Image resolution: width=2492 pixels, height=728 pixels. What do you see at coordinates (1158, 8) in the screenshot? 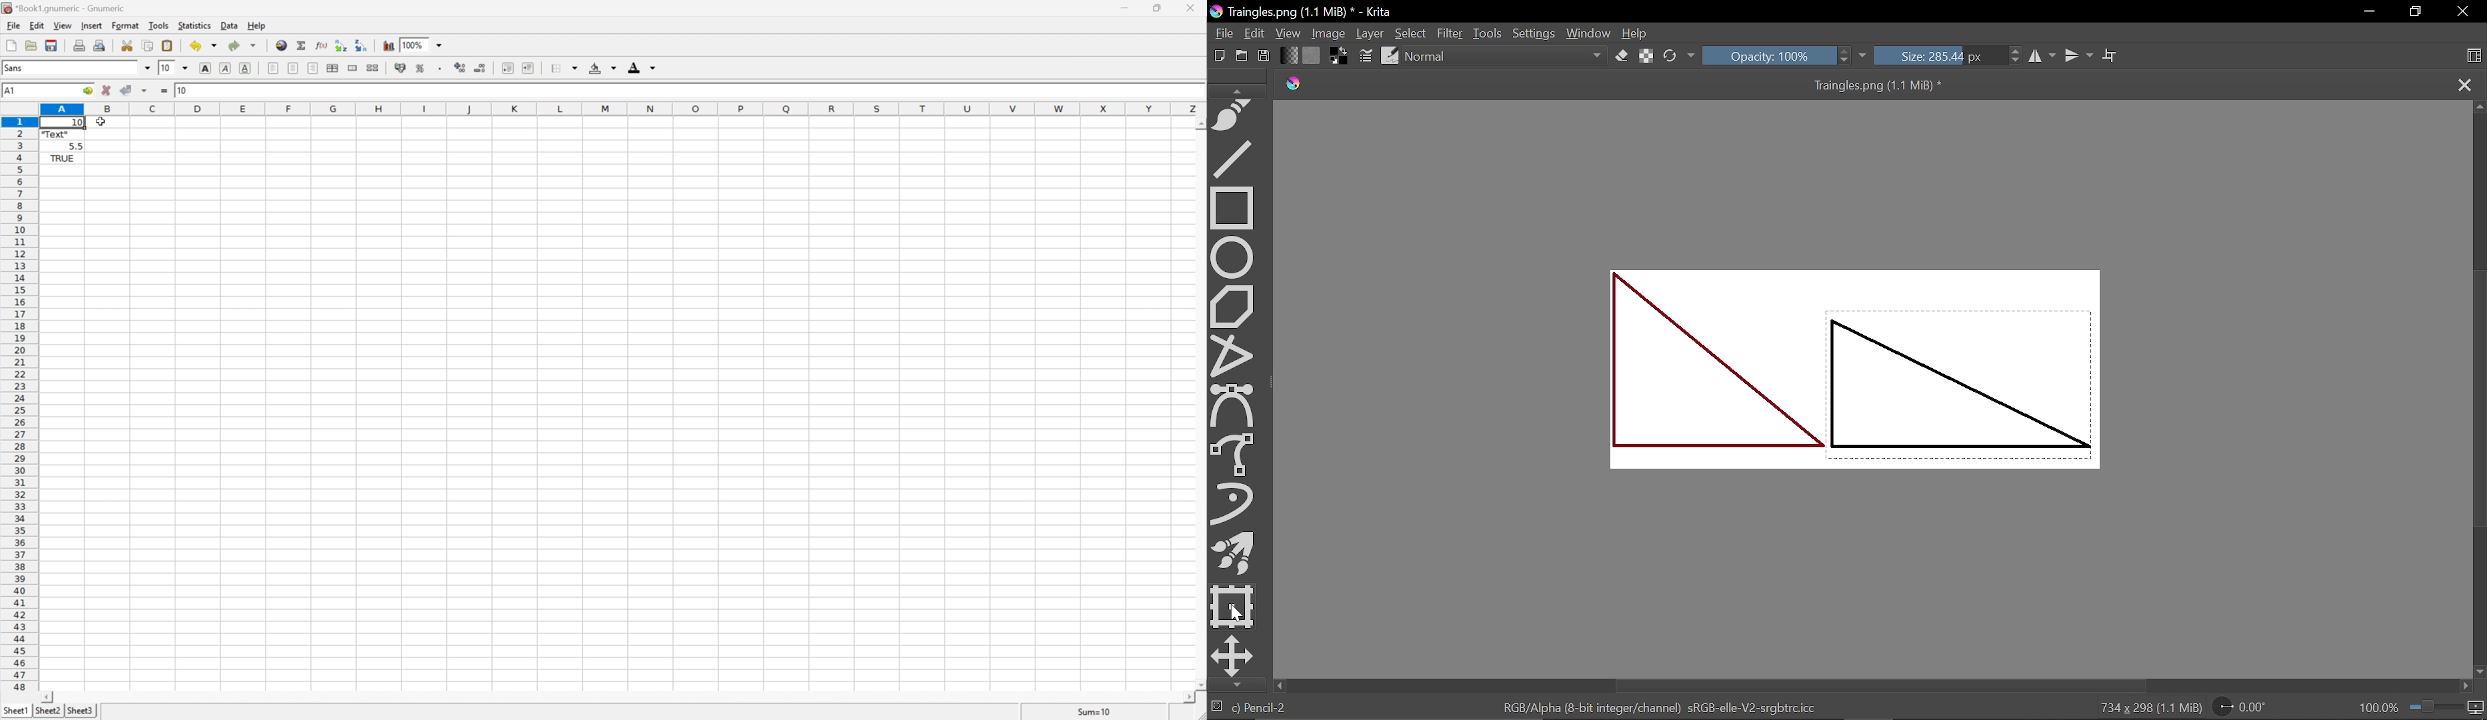
I see `Restore Down` at bounding box center [1158, 8].